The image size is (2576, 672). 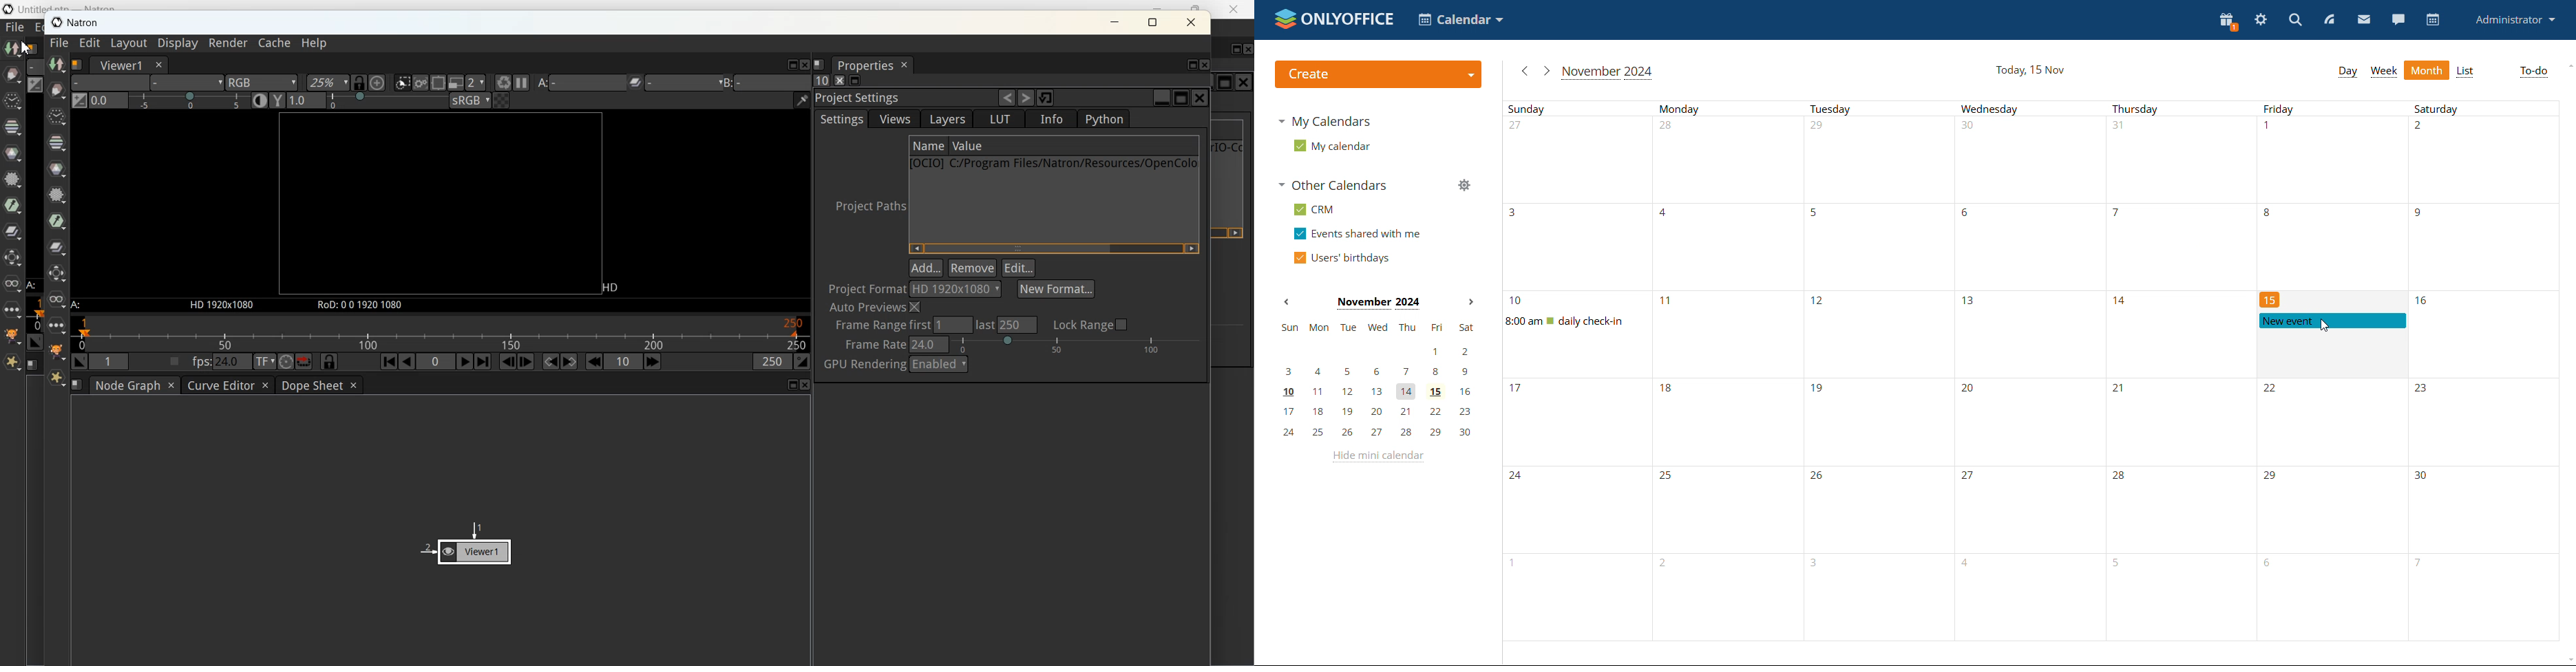 What do you see at coordinates (2331, 109) in the screenshot?
I see `individual day` at bounding box center [2331, 109].